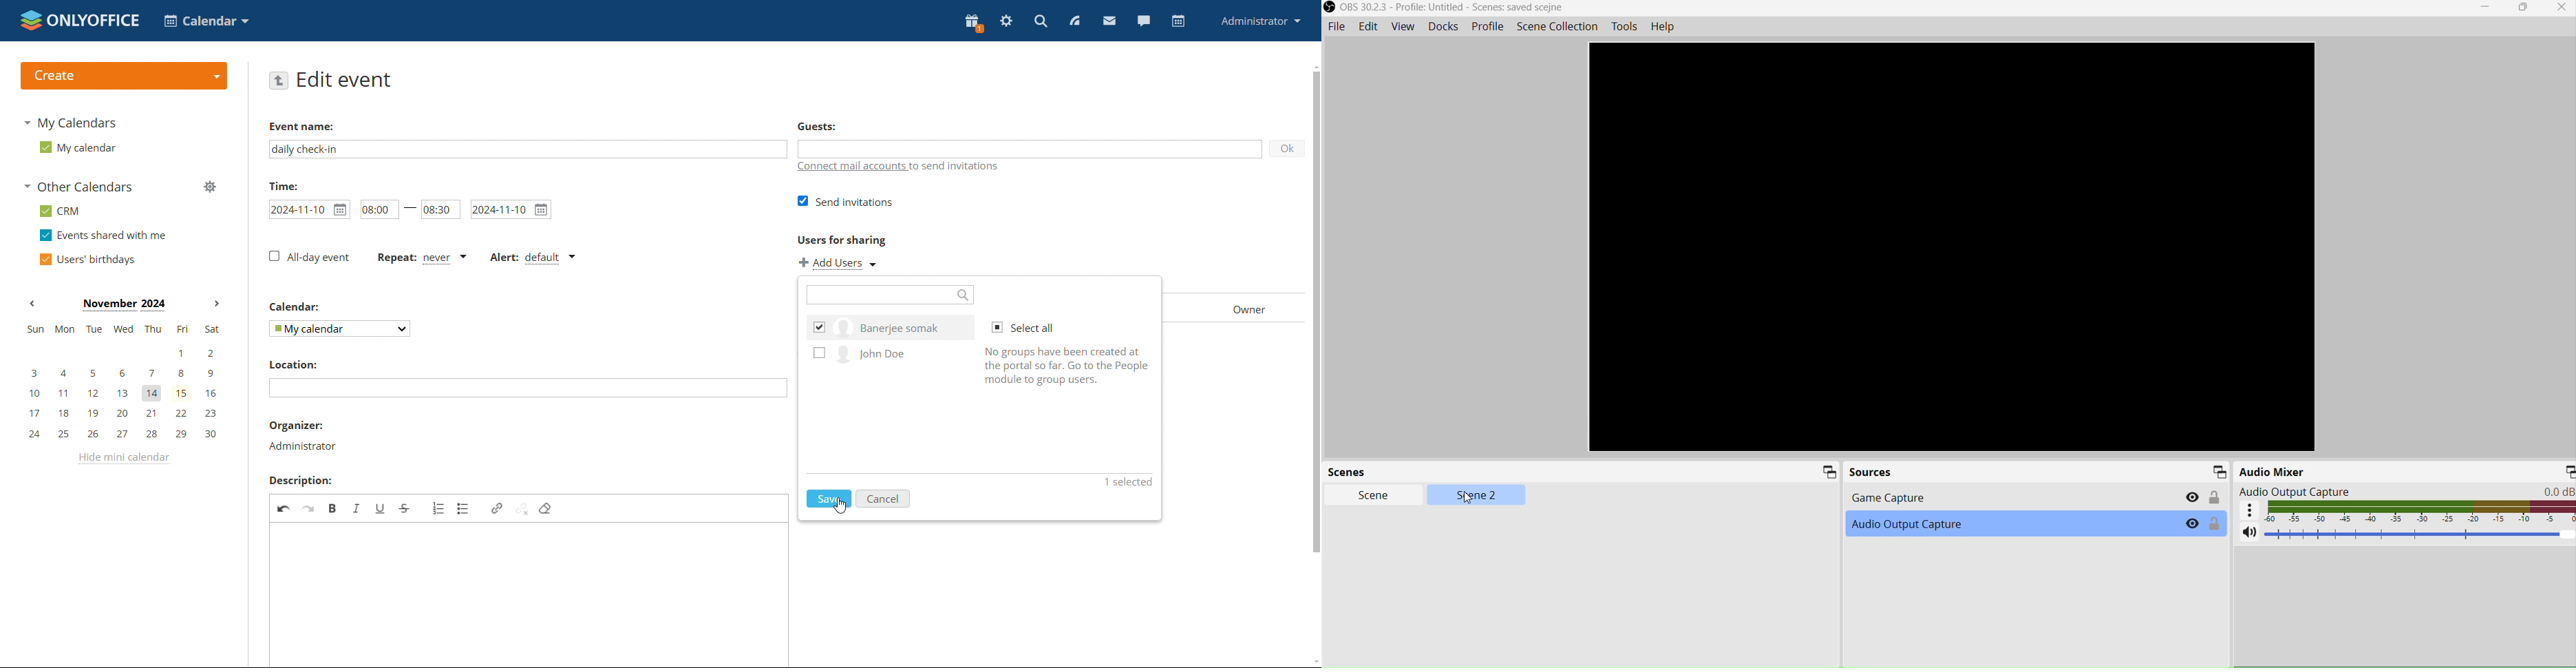 The width and height of the screenshot is (2576, 672). Describe the element at coordinates (2250, 509) in the screenshot. I see `Advance audio setting` at that location.